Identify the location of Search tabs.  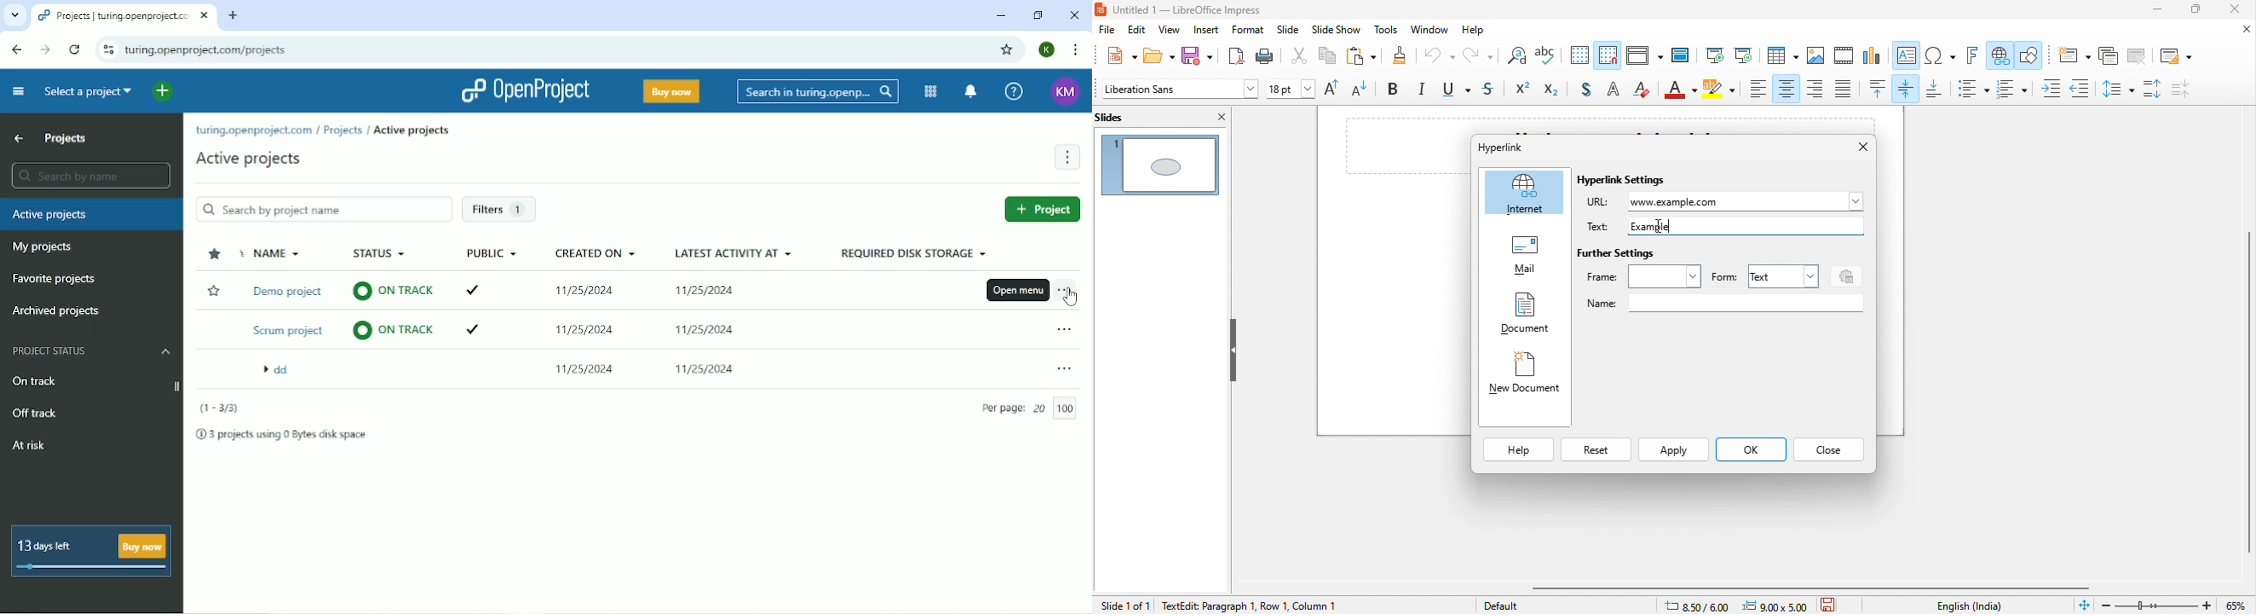
(15, 16).